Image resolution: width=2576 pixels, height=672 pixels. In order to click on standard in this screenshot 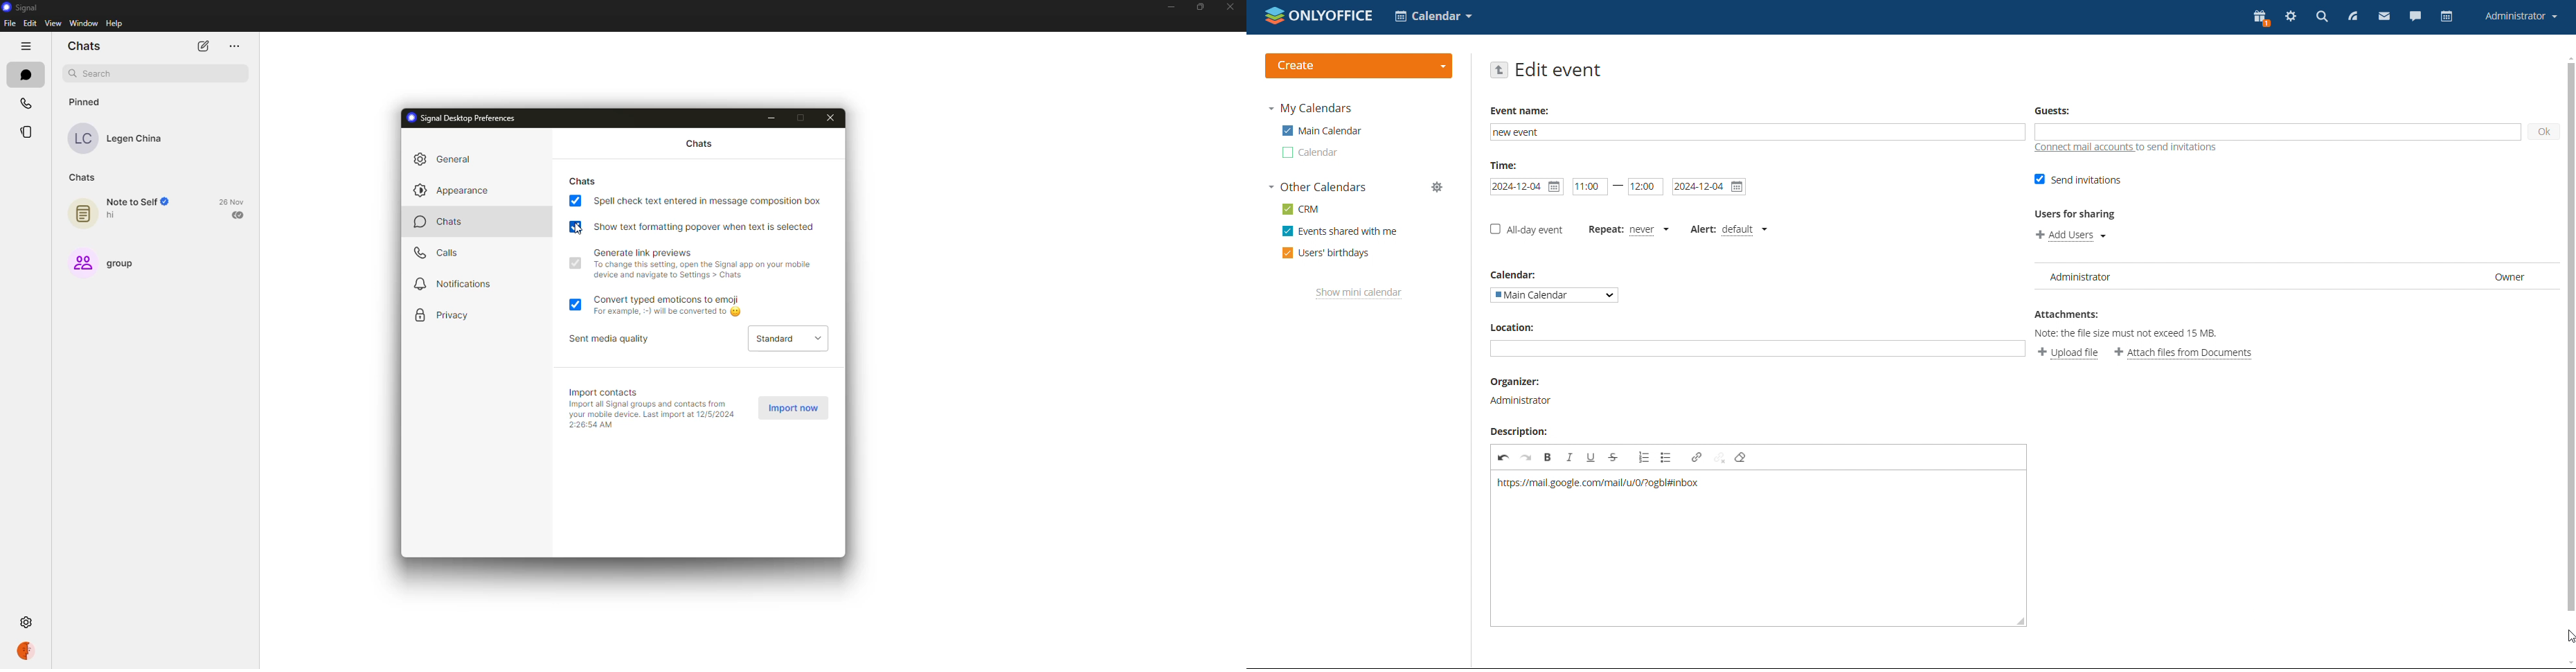, I will do `click(785, 338)`.